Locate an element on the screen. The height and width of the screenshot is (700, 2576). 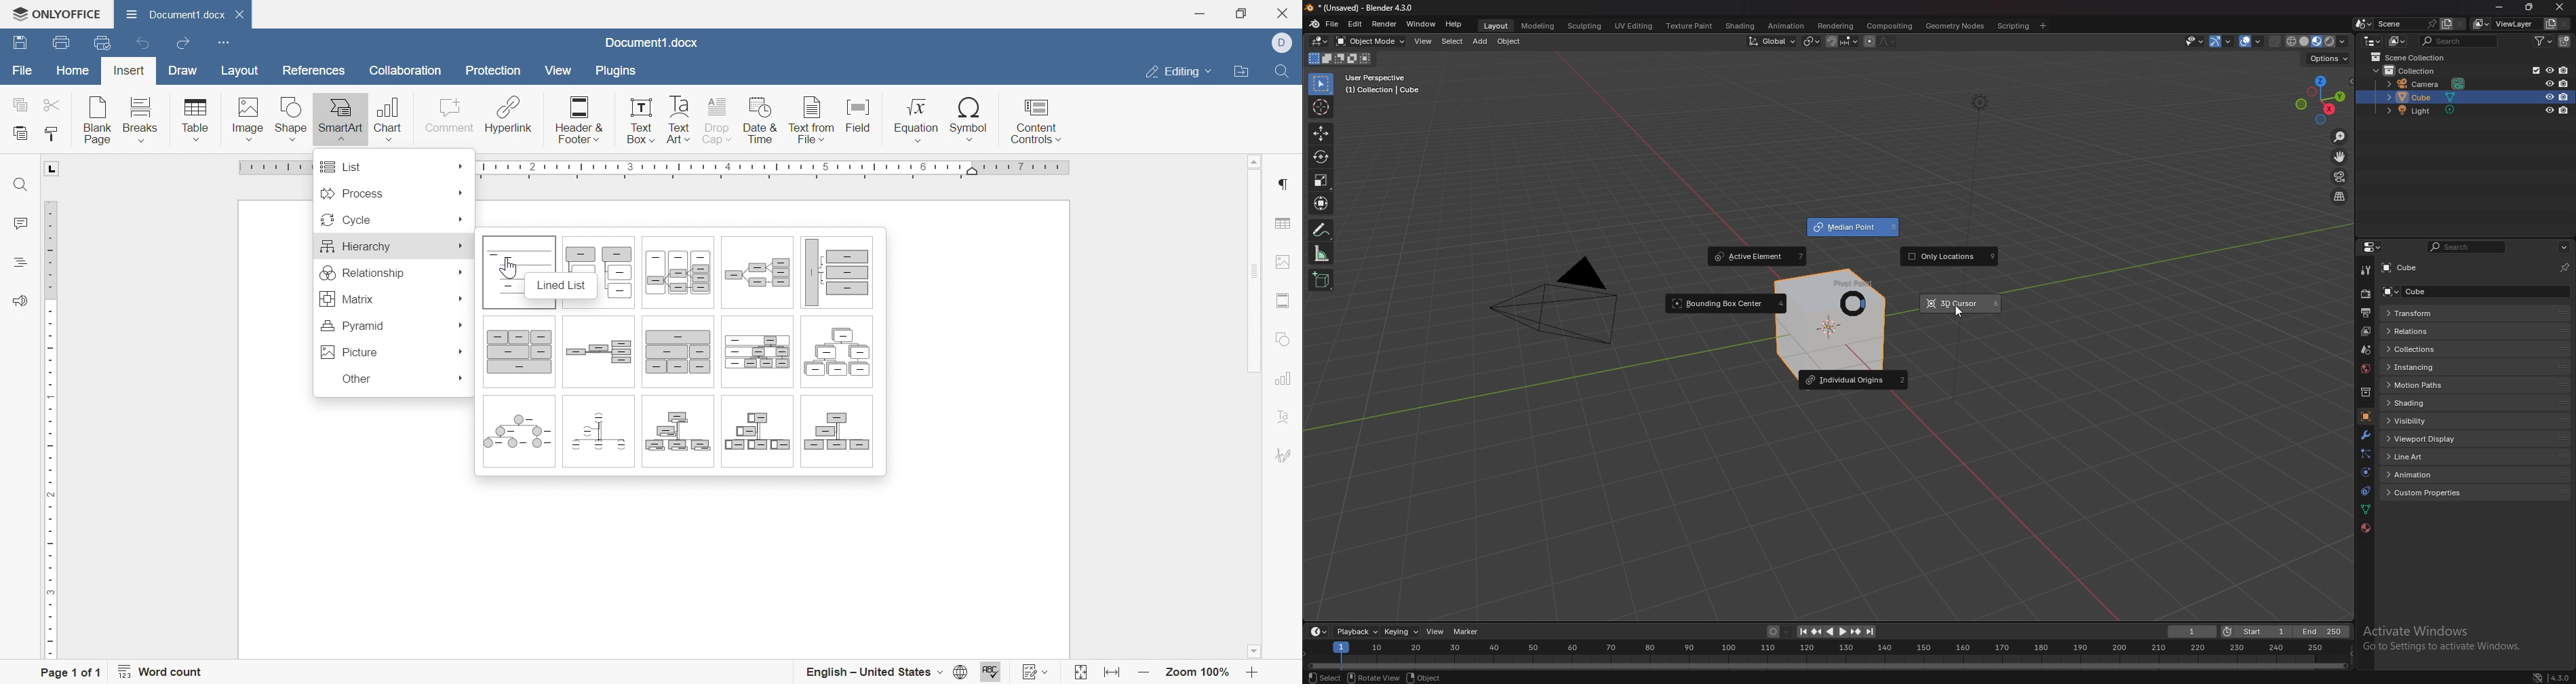
Save is located at coordinates (18, 42).